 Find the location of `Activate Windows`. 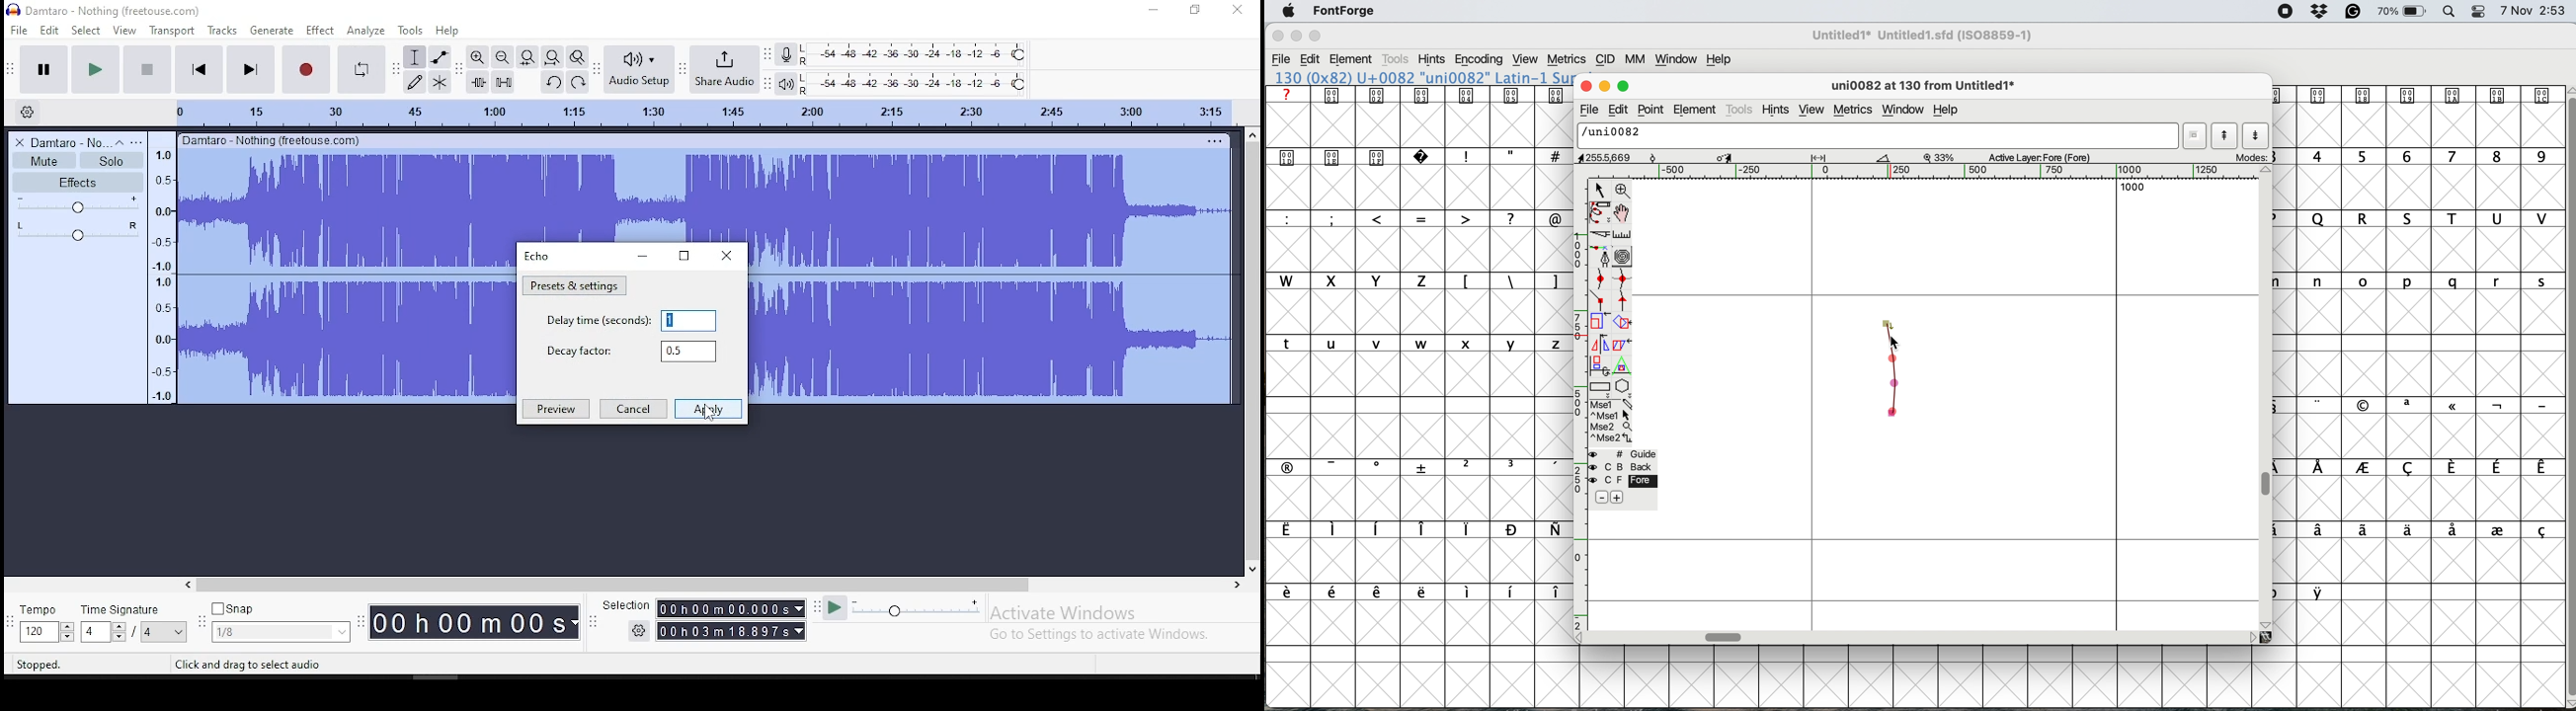

Activate Windows is located at coordinates (1064, 613).